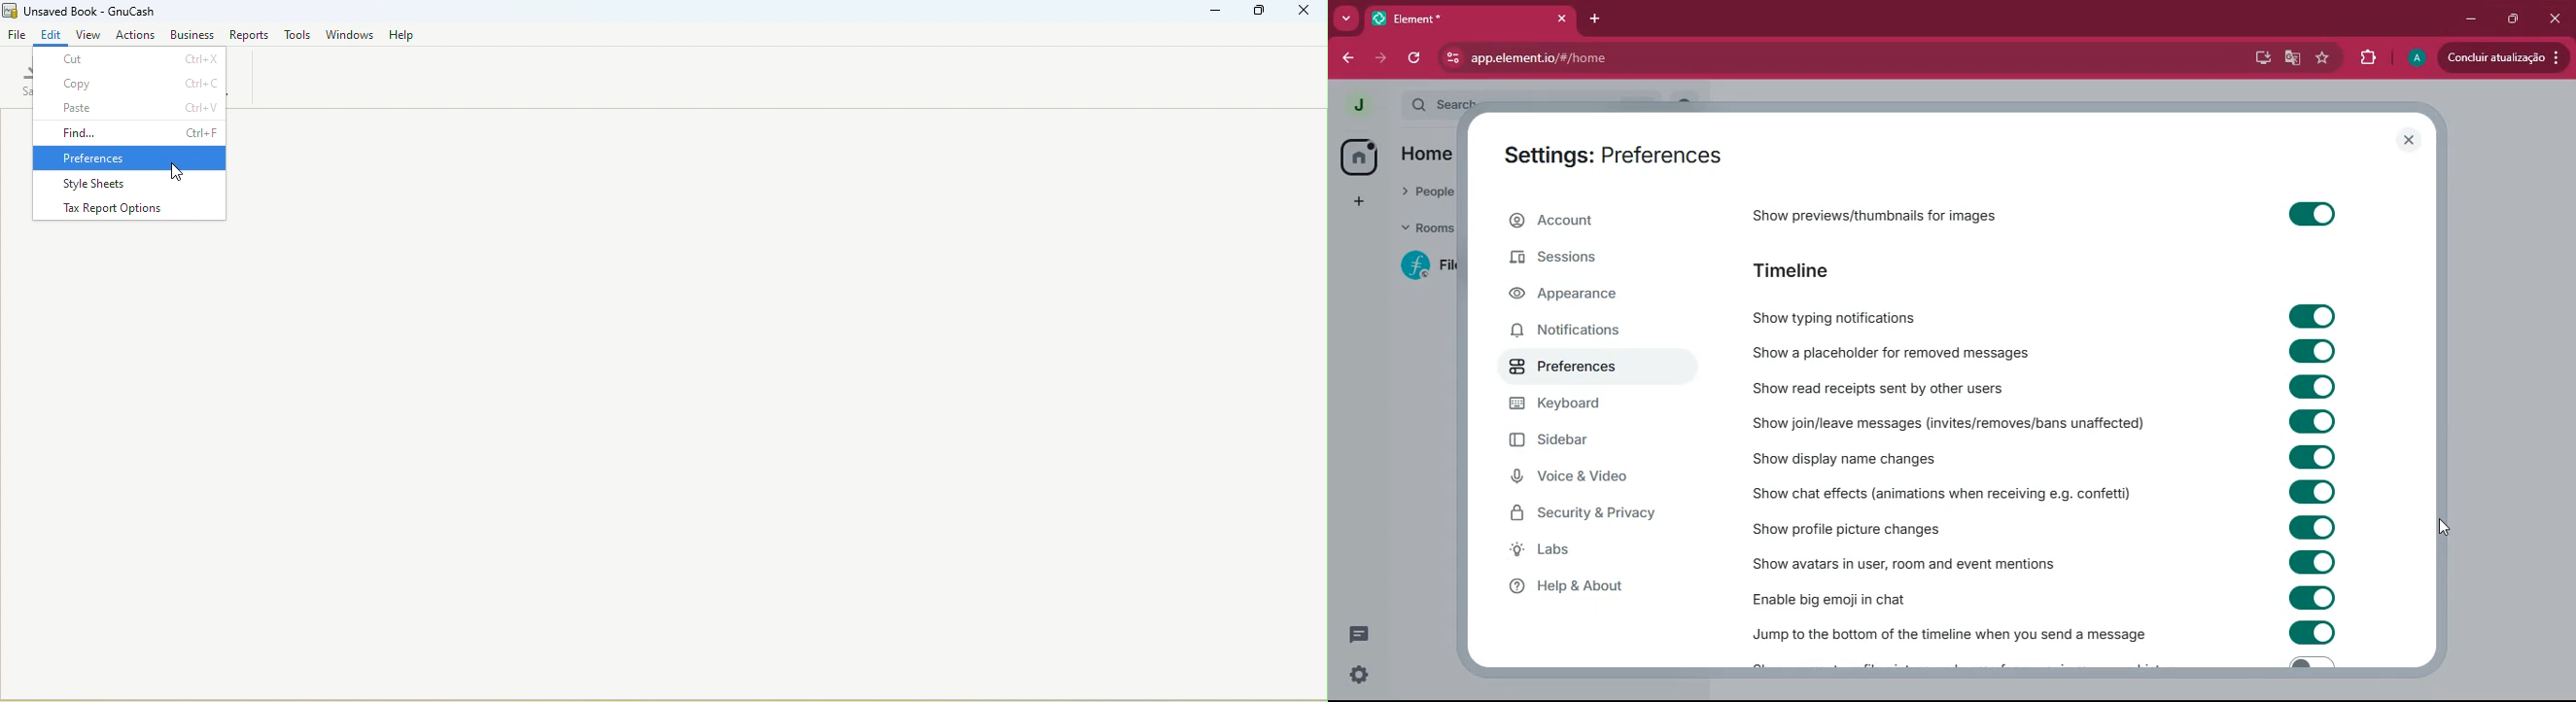 This screenshot has width=2576, height=728. What do you see at coordinates (2311, 386) in the screenshot?
I see `toggle on ` at bounding box center [2311, 386].